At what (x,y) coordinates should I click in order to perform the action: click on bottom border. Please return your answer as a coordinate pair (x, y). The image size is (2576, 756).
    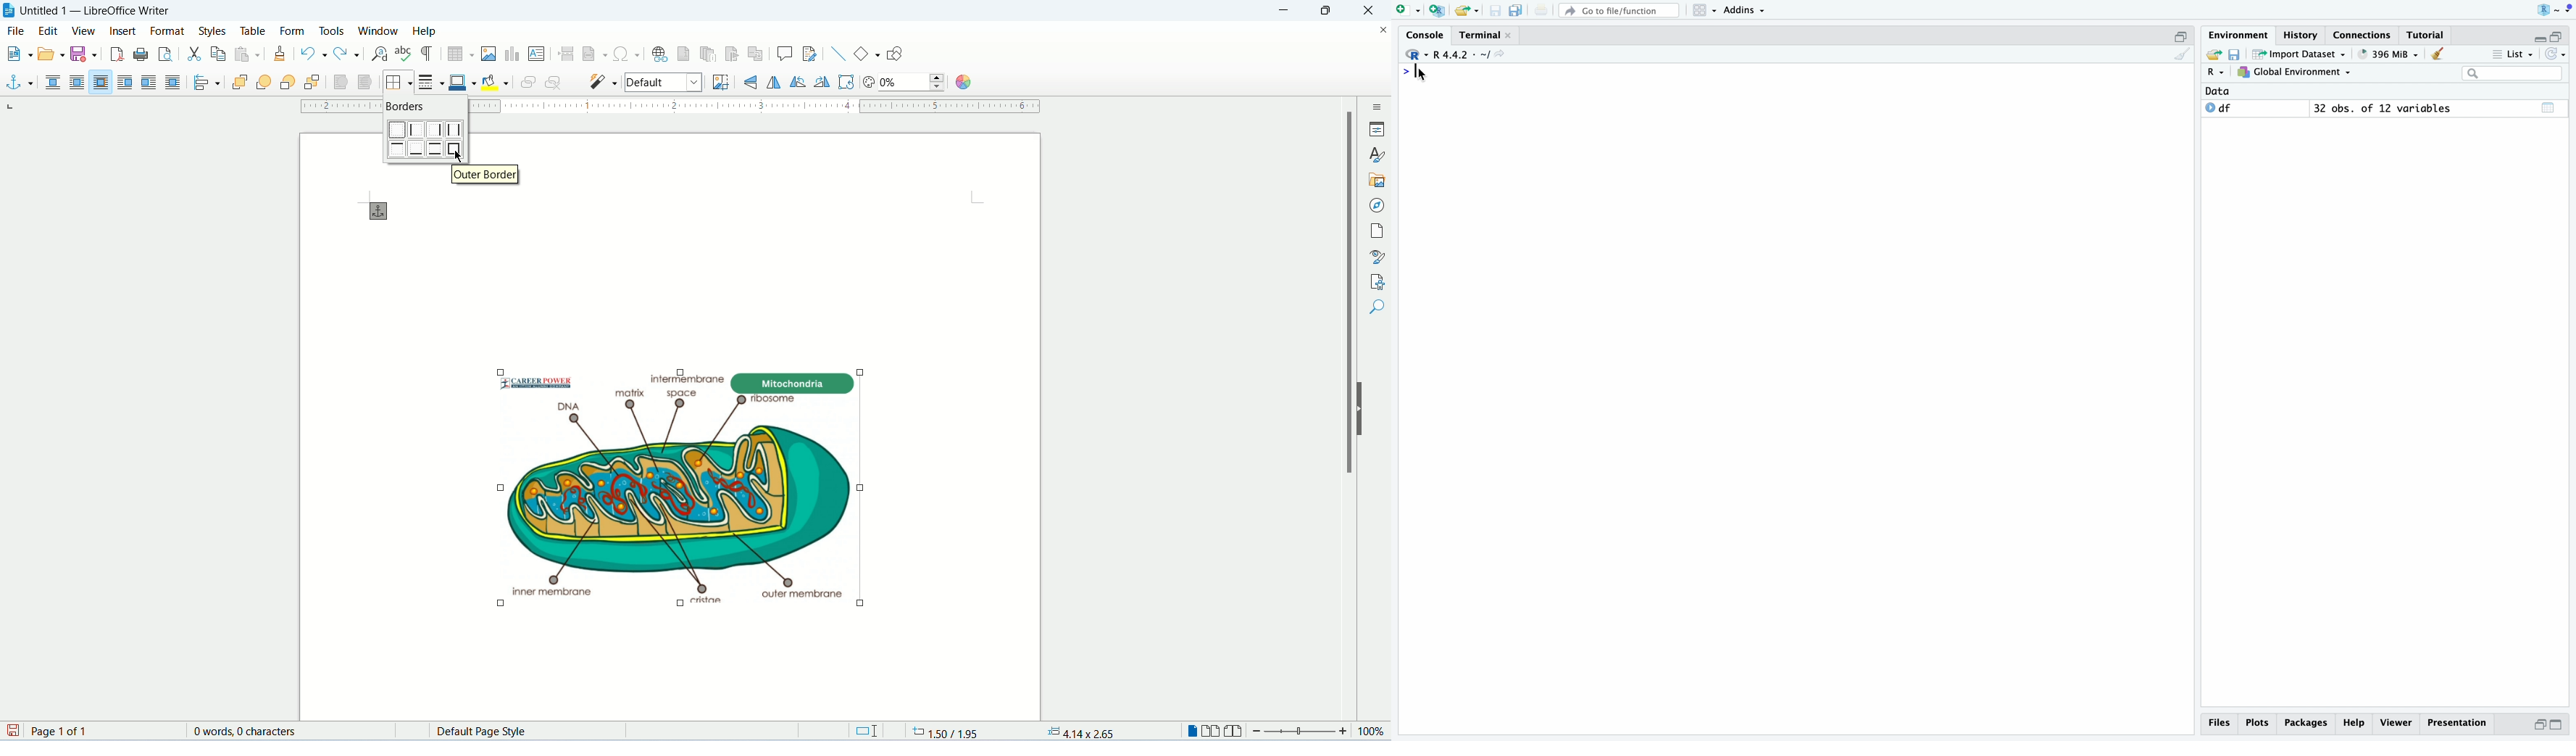
    Looking at the image, I should click on (417, 149).